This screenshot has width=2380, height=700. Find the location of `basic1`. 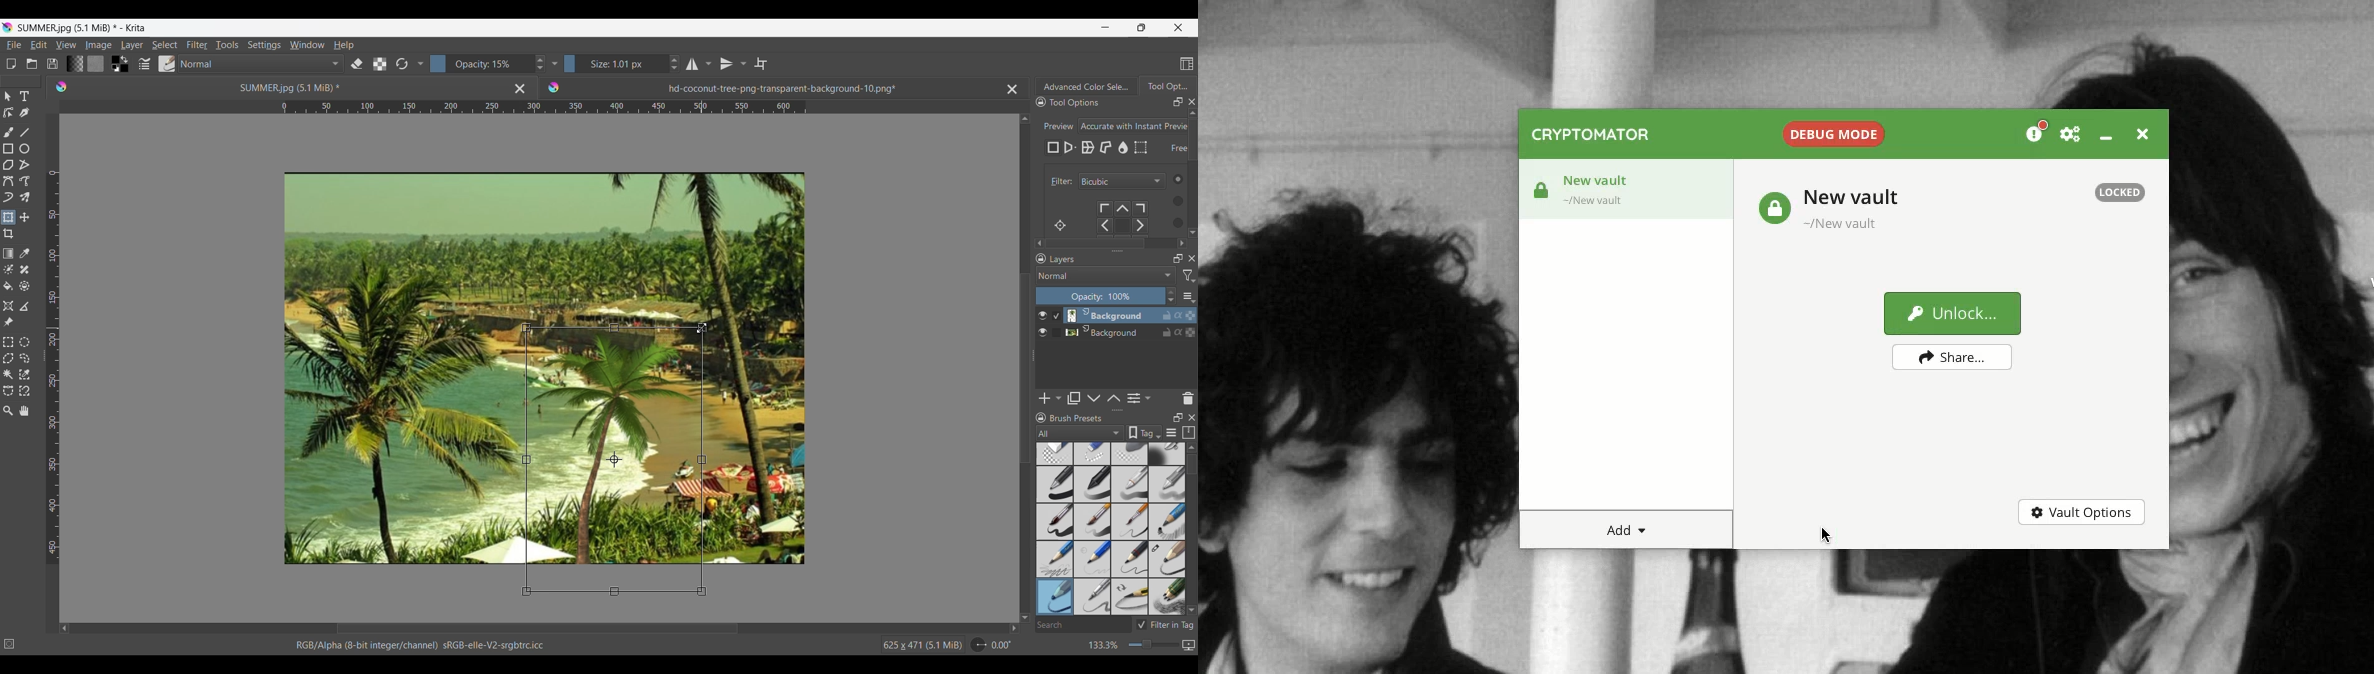

basic1 is located at coordinates (1054, 484).